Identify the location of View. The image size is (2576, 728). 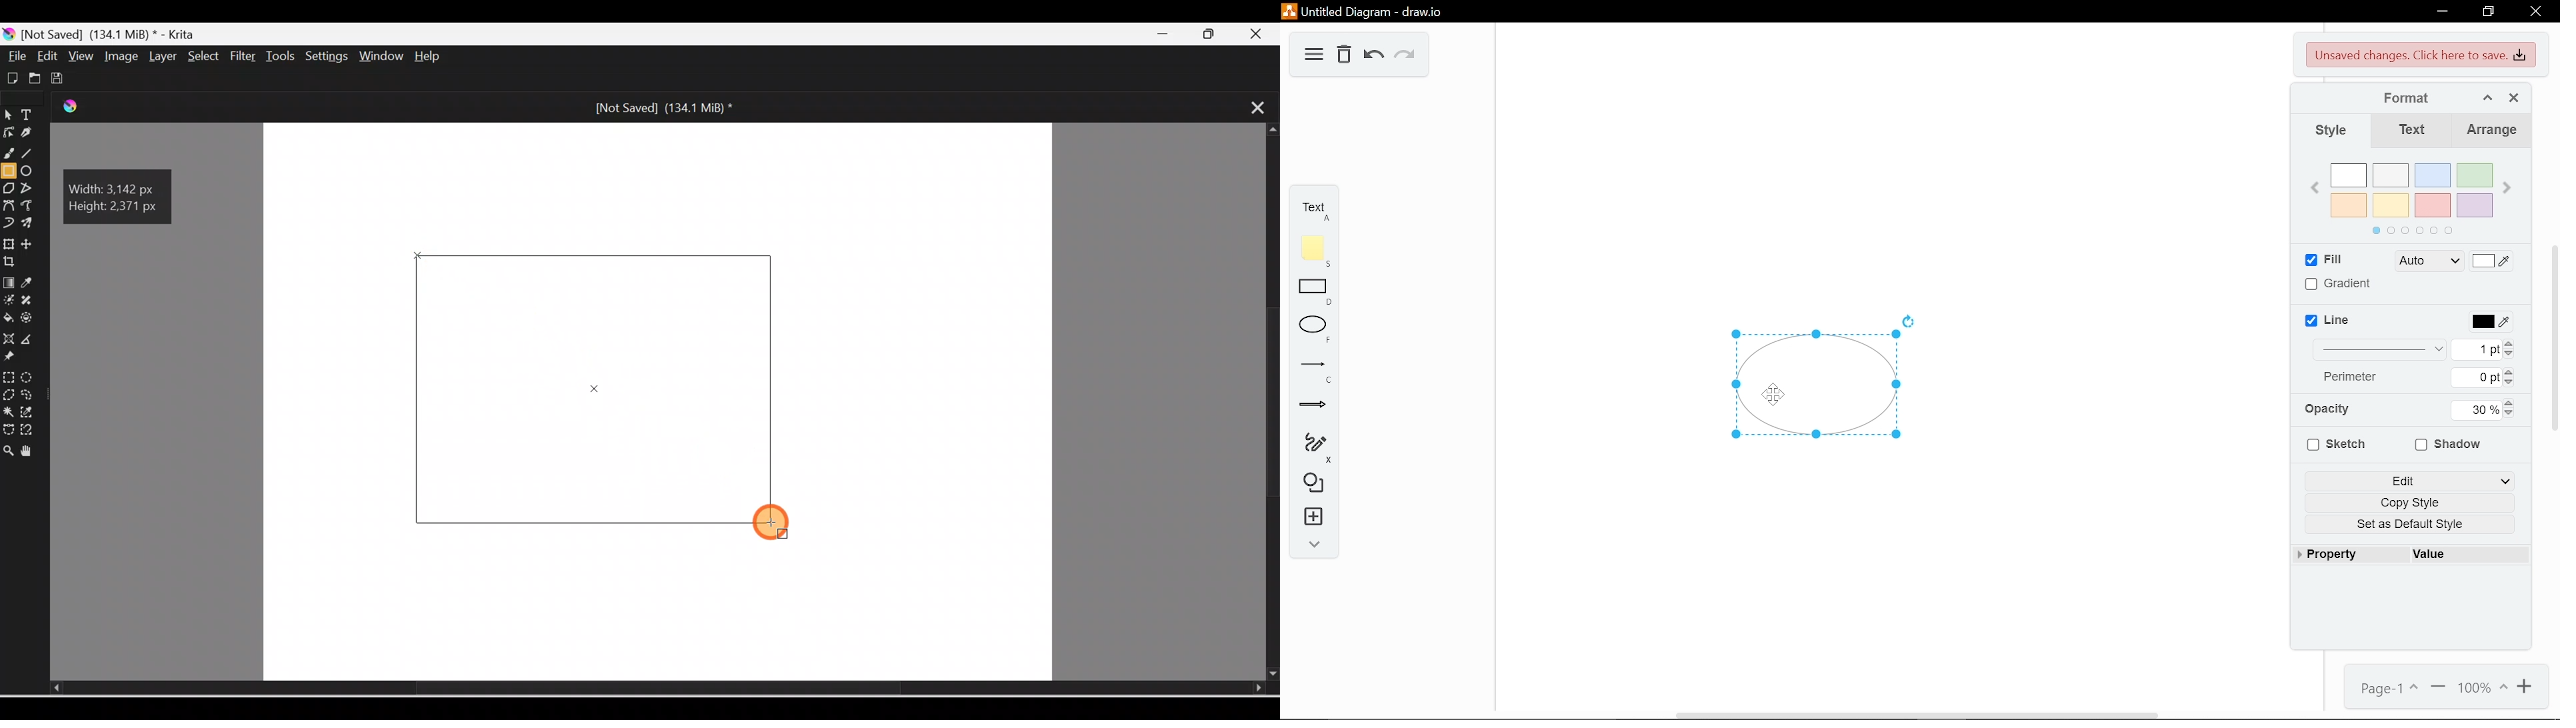
(79, 55).